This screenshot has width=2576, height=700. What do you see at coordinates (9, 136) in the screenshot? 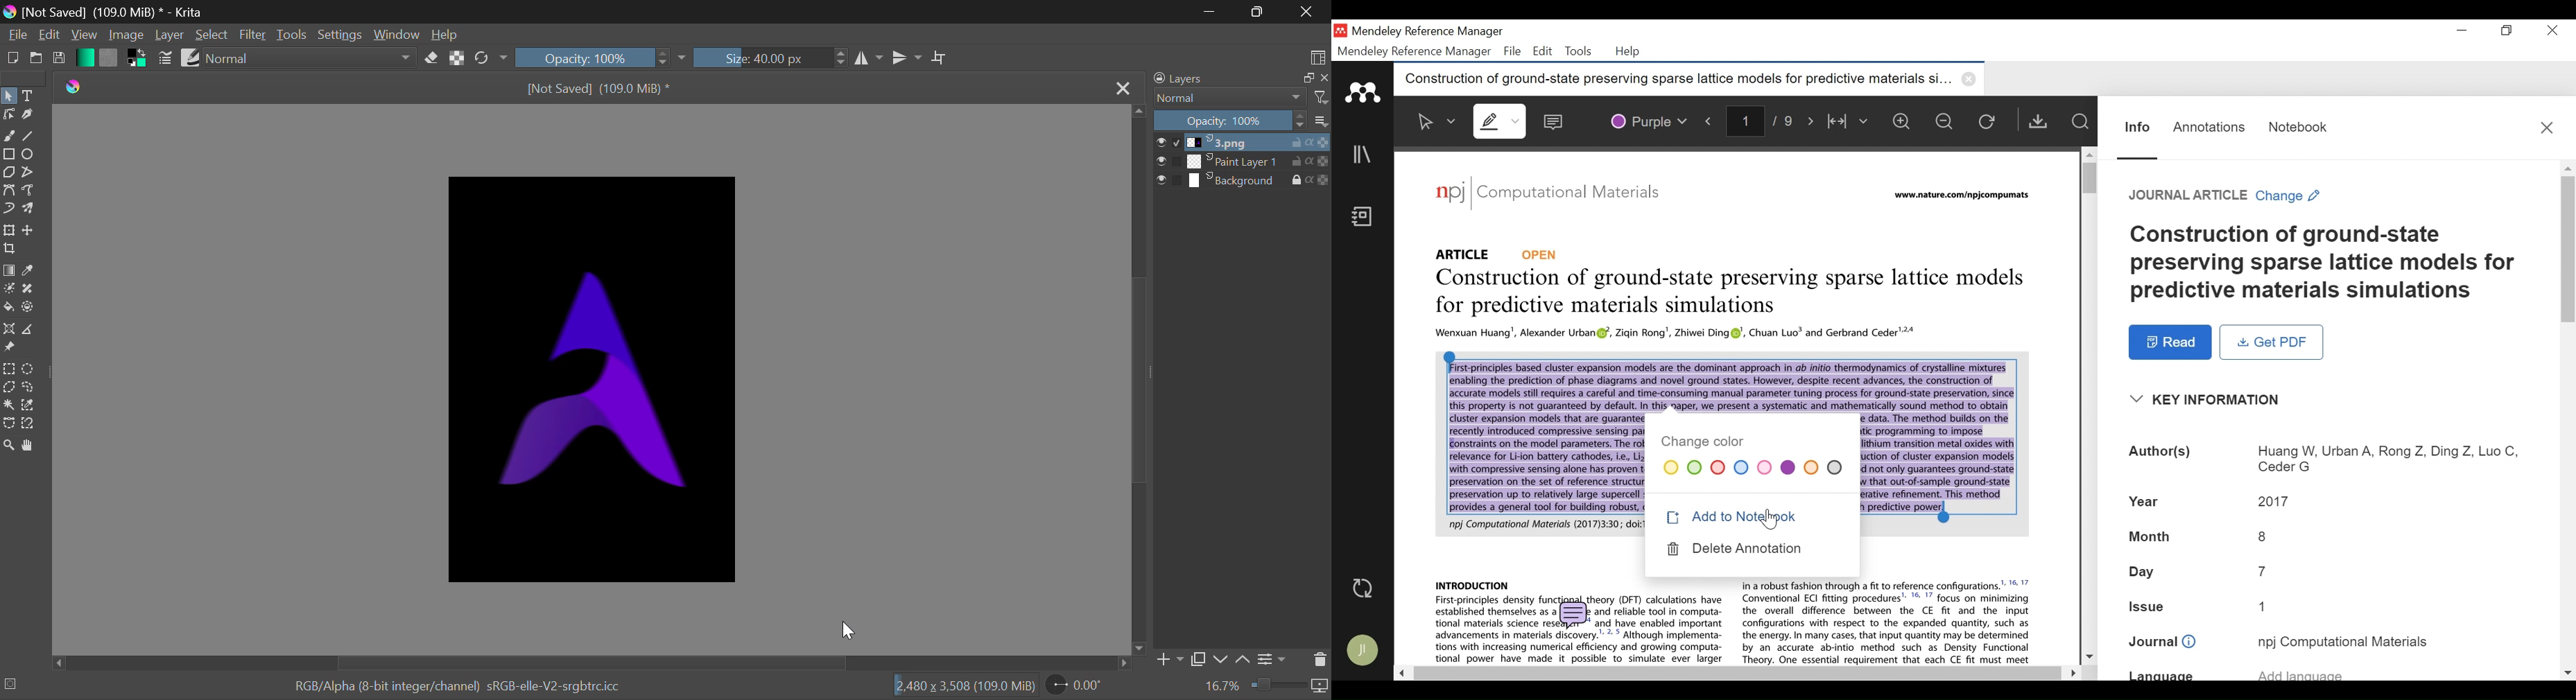
I see `Freehand` at bounding box center [9, 136].